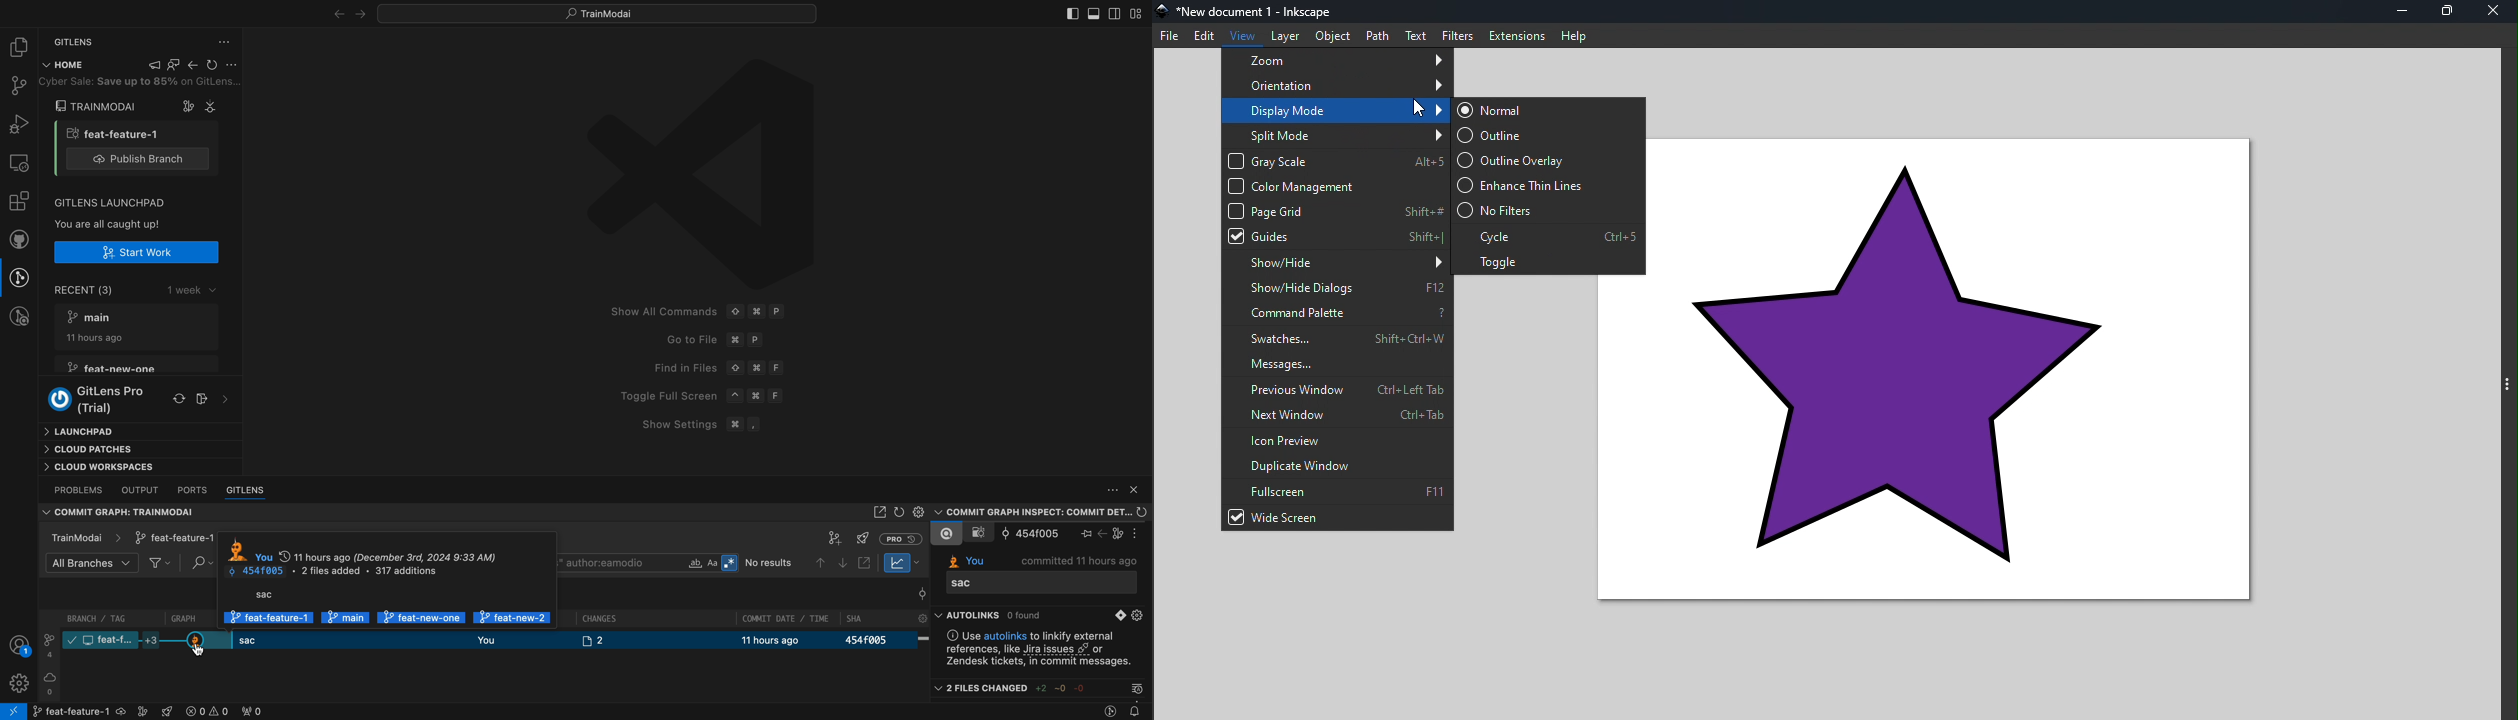  What do you see at coordinates (120, 450) in the screenshot?
I see `Cloud patches` at bounding box center [120, 450].